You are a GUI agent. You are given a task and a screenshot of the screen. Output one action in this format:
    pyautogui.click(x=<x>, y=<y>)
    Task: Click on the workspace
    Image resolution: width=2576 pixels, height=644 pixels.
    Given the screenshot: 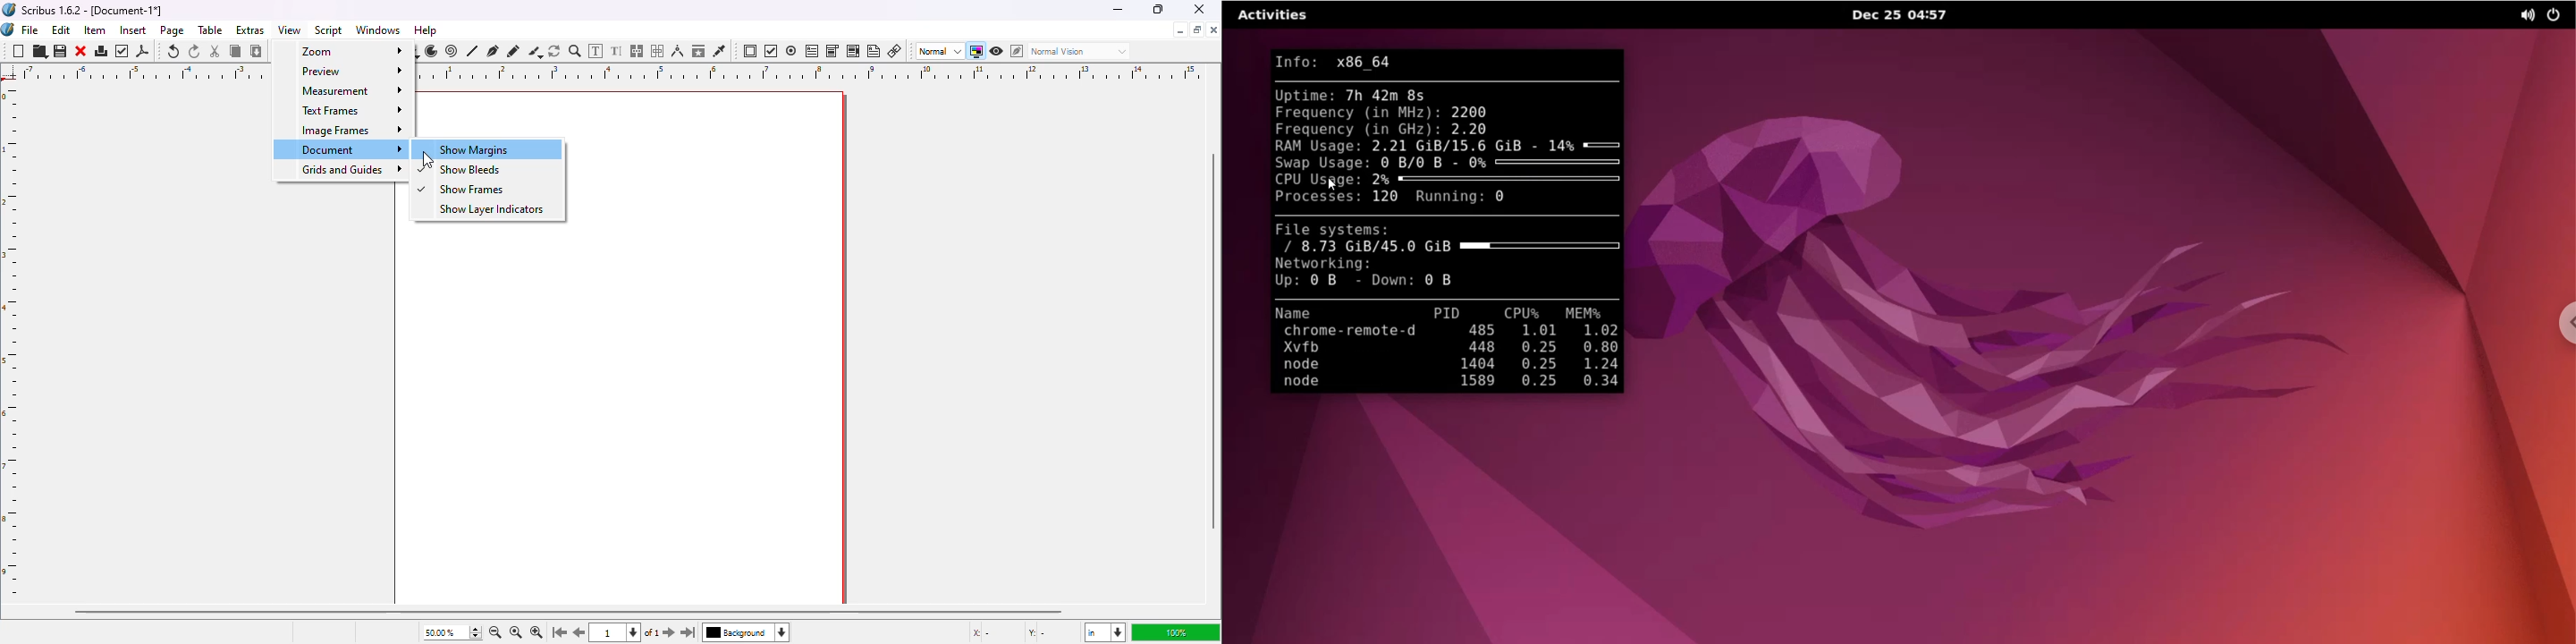 What is the action you would take?
    pyautogui.click(x=721, y=336)
    